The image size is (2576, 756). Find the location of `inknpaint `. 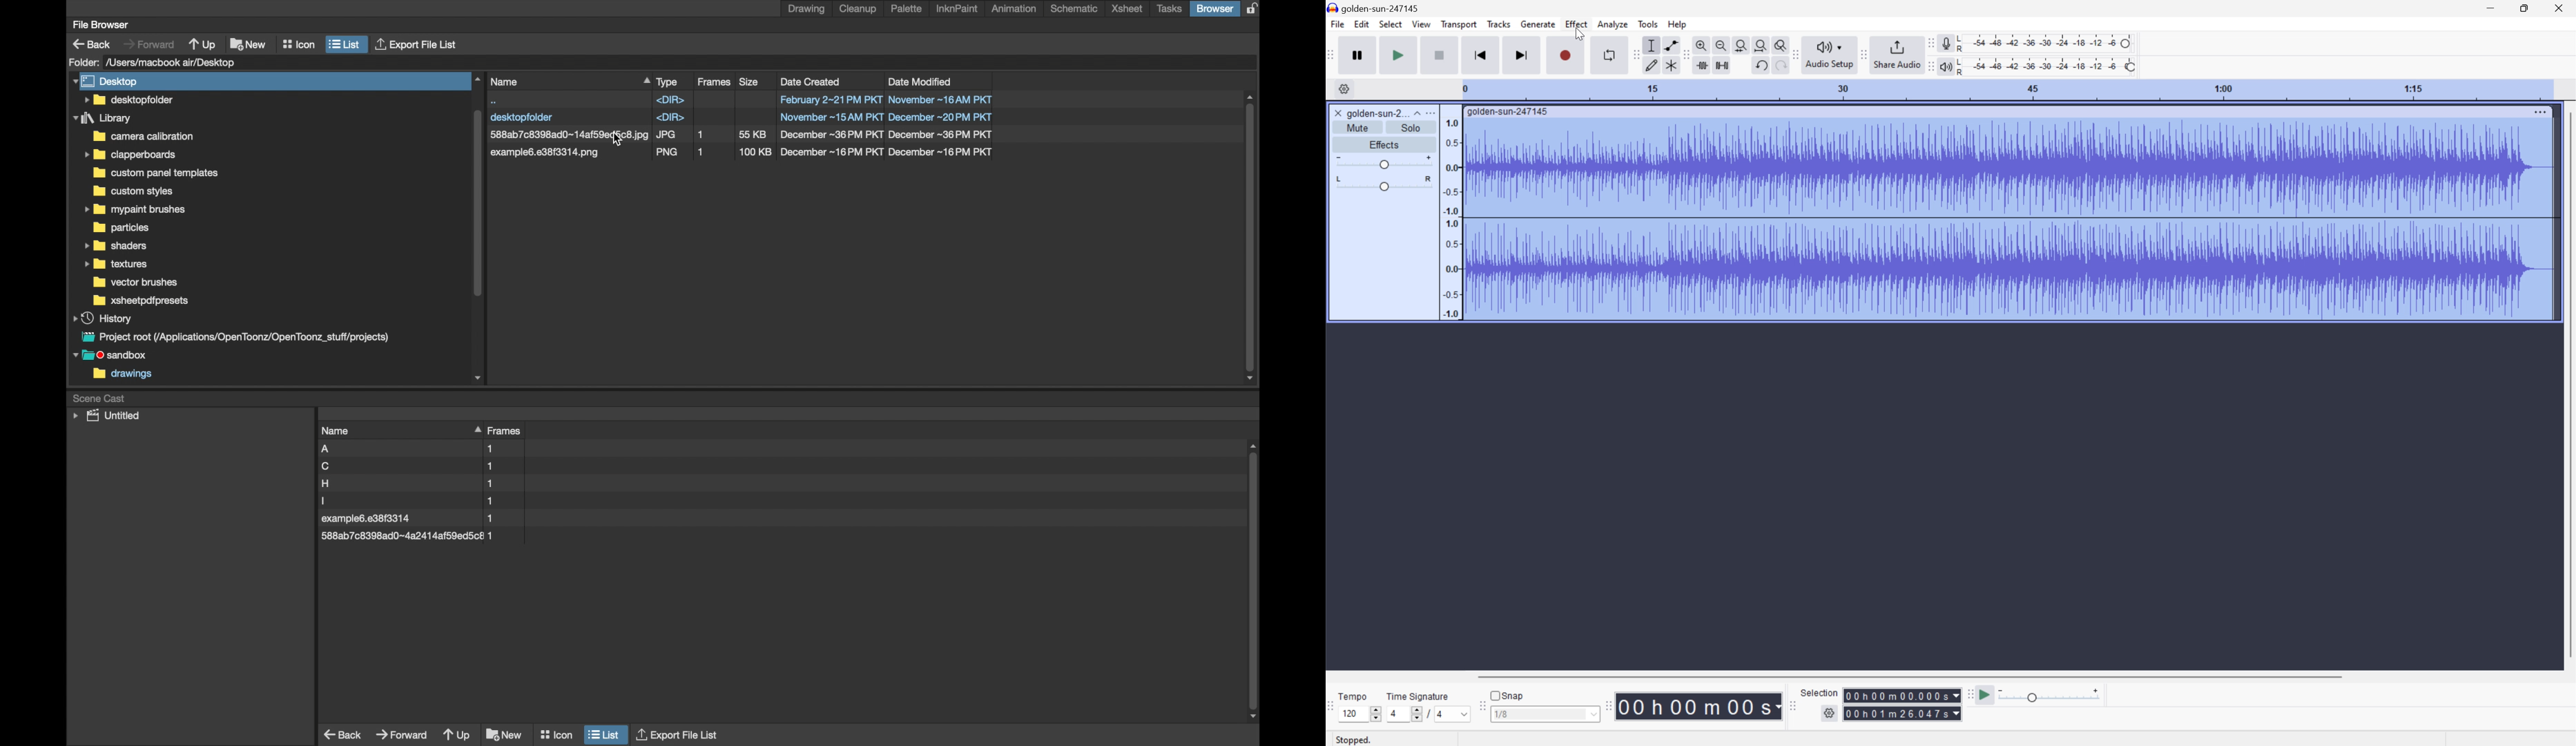

inknpaint  is located at coordinates (957, 9).